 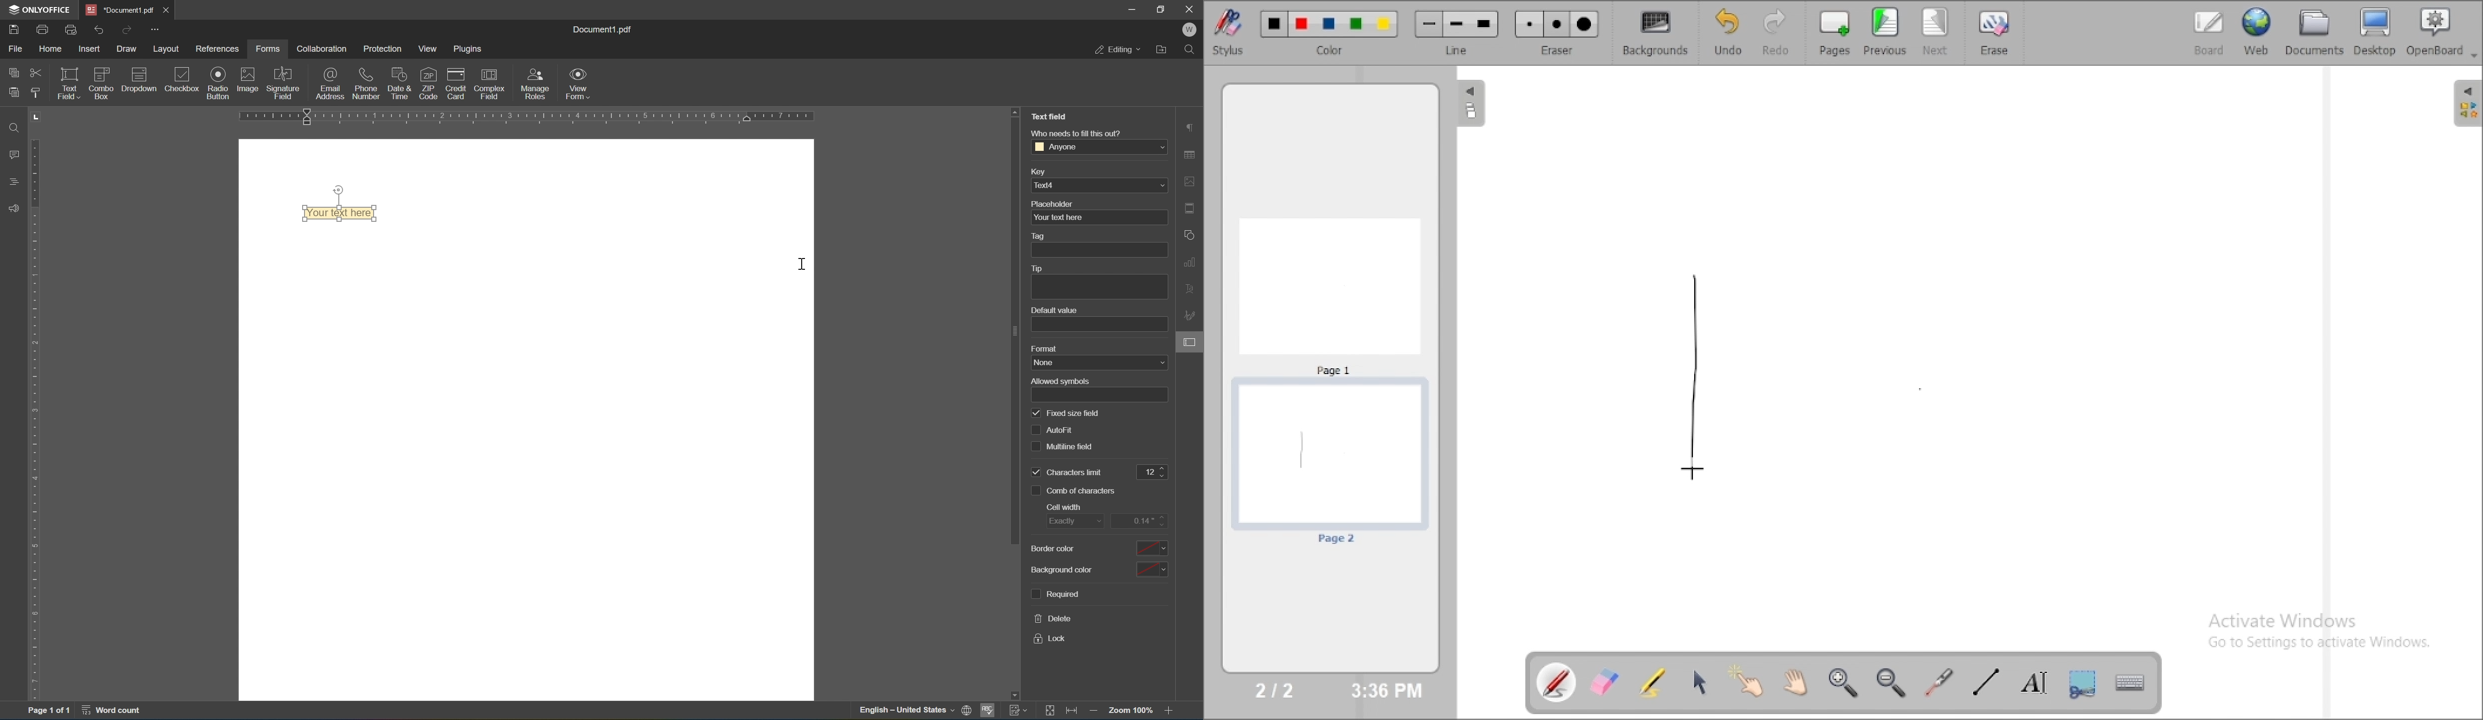 What do you see at coordinates (1193, 236) in the screenshot?
I see `shape settings` at bounding box center [1193, 236].